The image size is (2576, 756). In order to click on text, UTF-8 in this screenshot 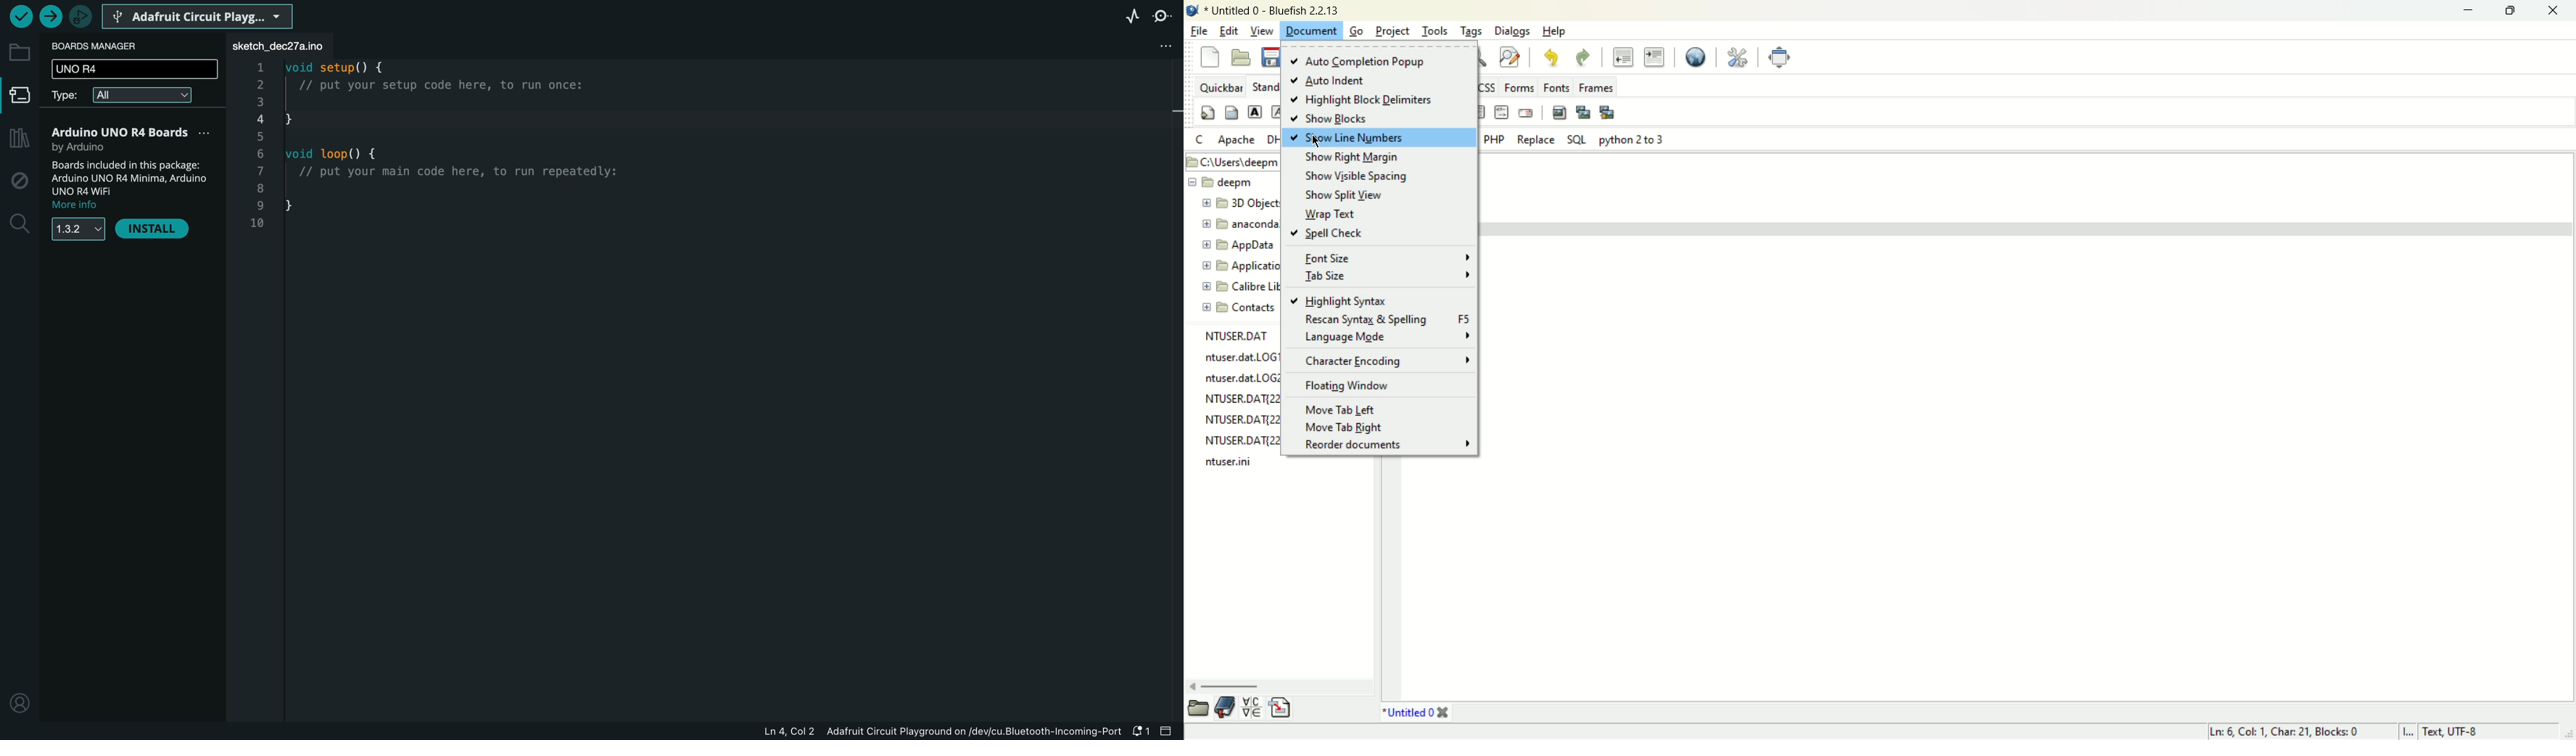, I will do `click(2460, 732)`.